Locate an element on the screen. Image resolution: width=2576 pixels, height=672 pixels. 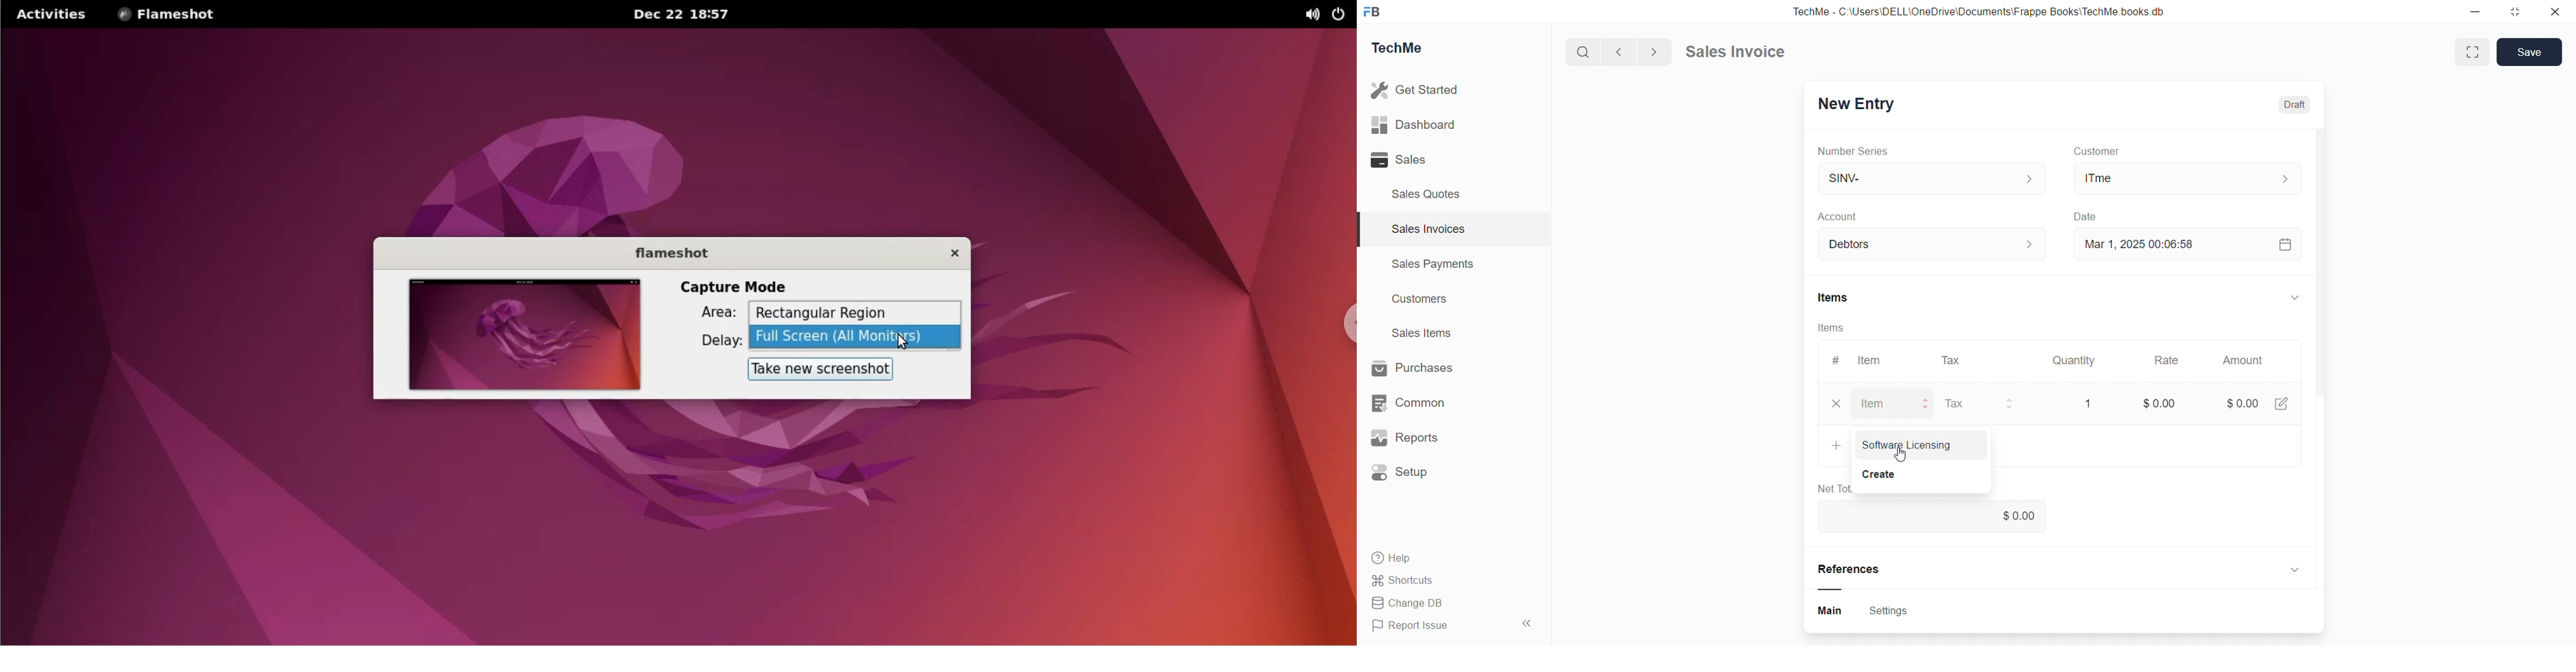
ITme| is located at coordinates (2185, 178).